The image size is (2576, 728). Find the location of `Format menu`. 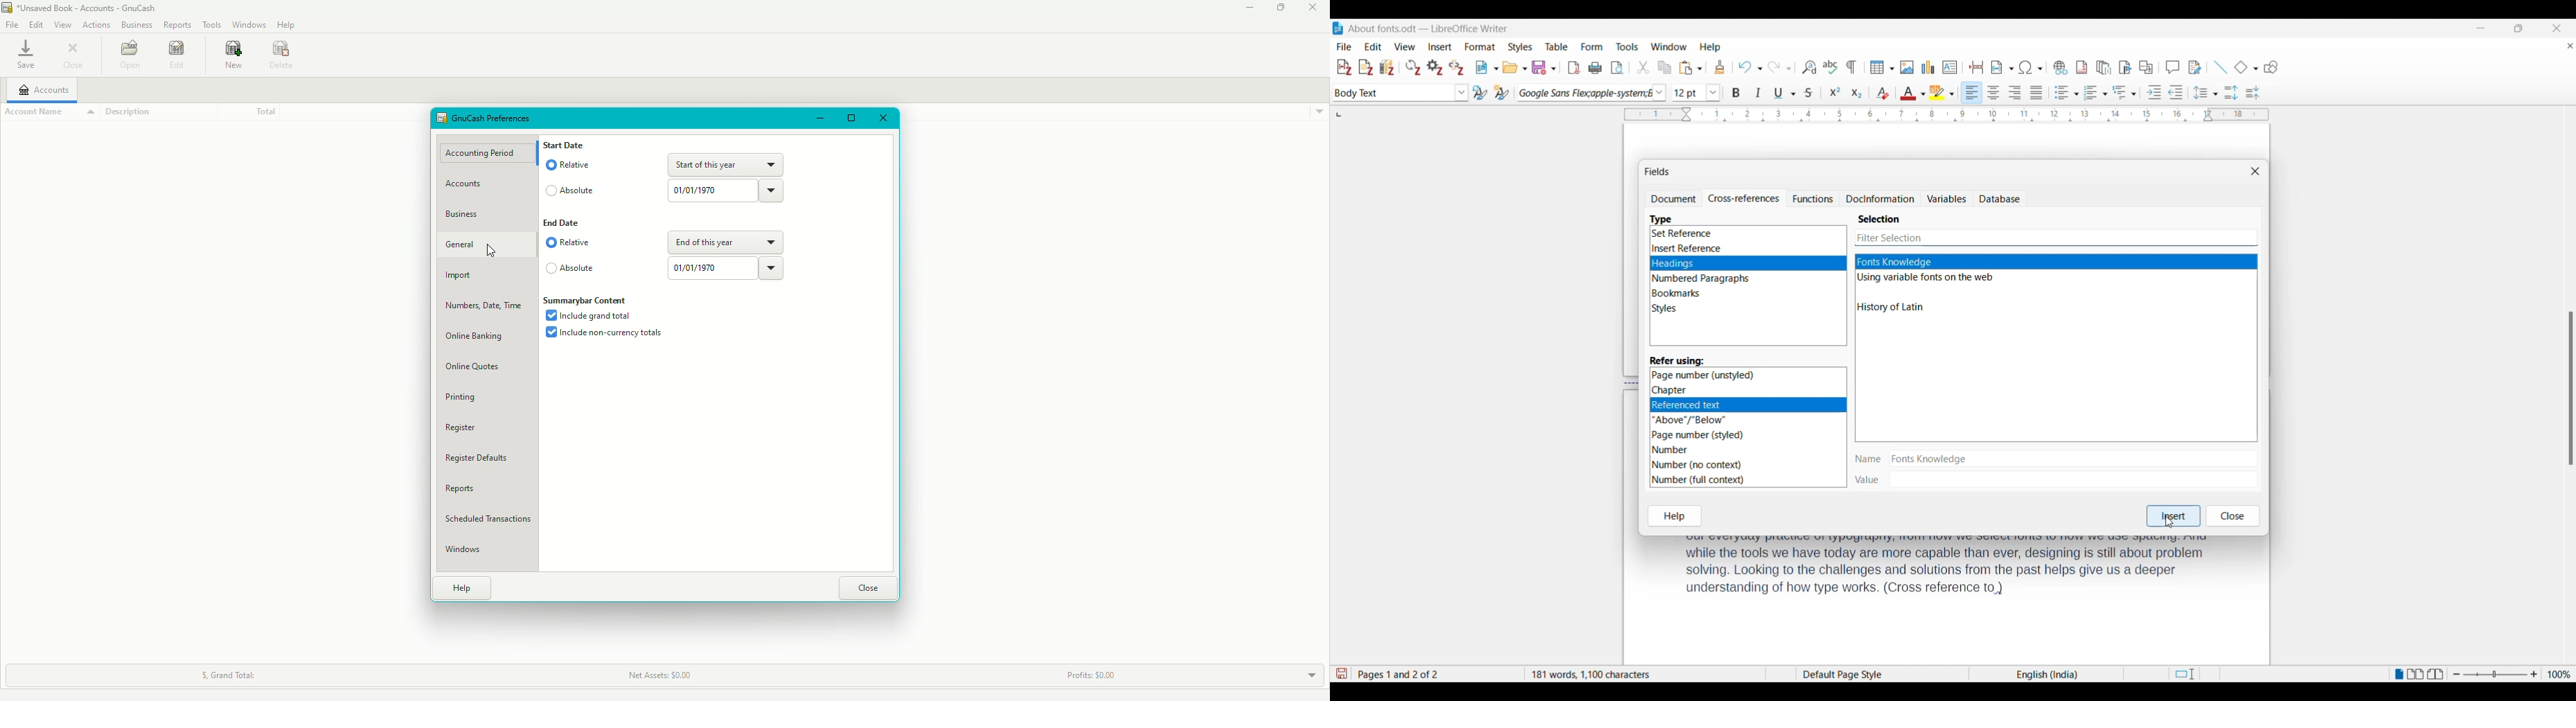

Format menu is located at coordinates (1480, 47).